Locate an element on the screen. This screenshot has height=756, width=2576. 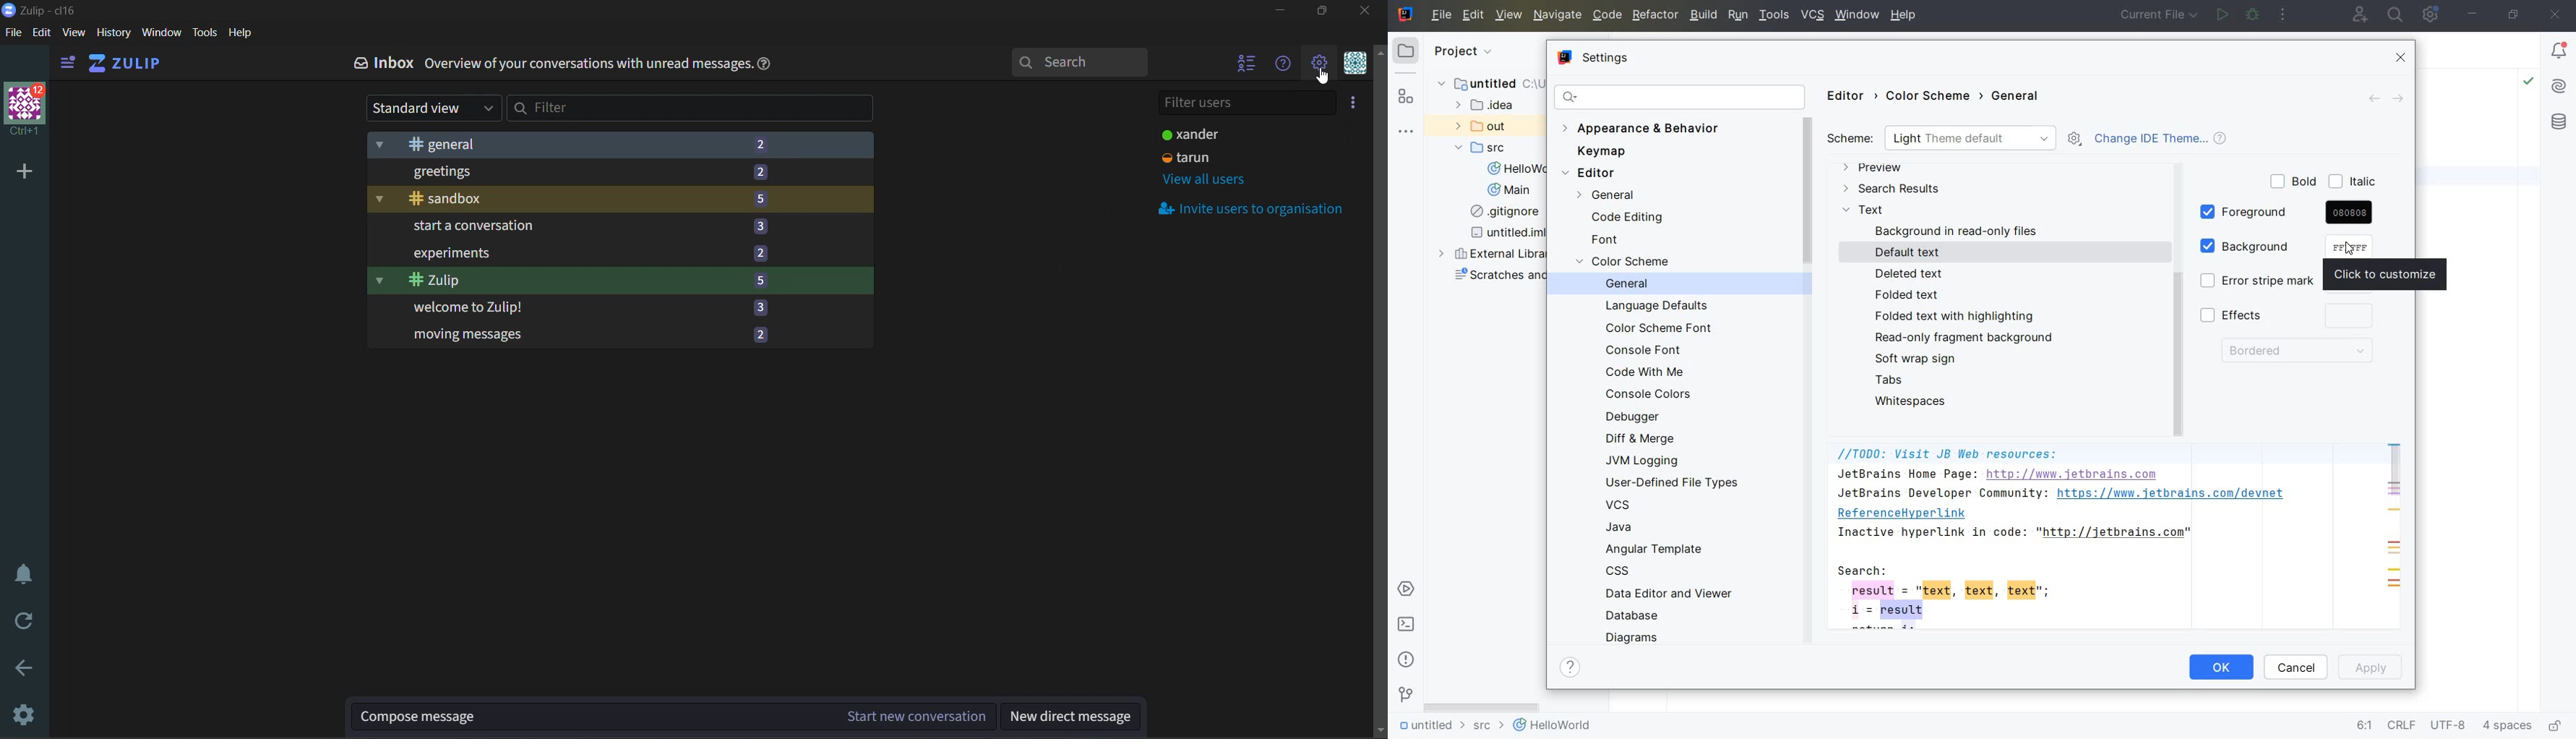
Notifications is located at coordinates (2560, 52).